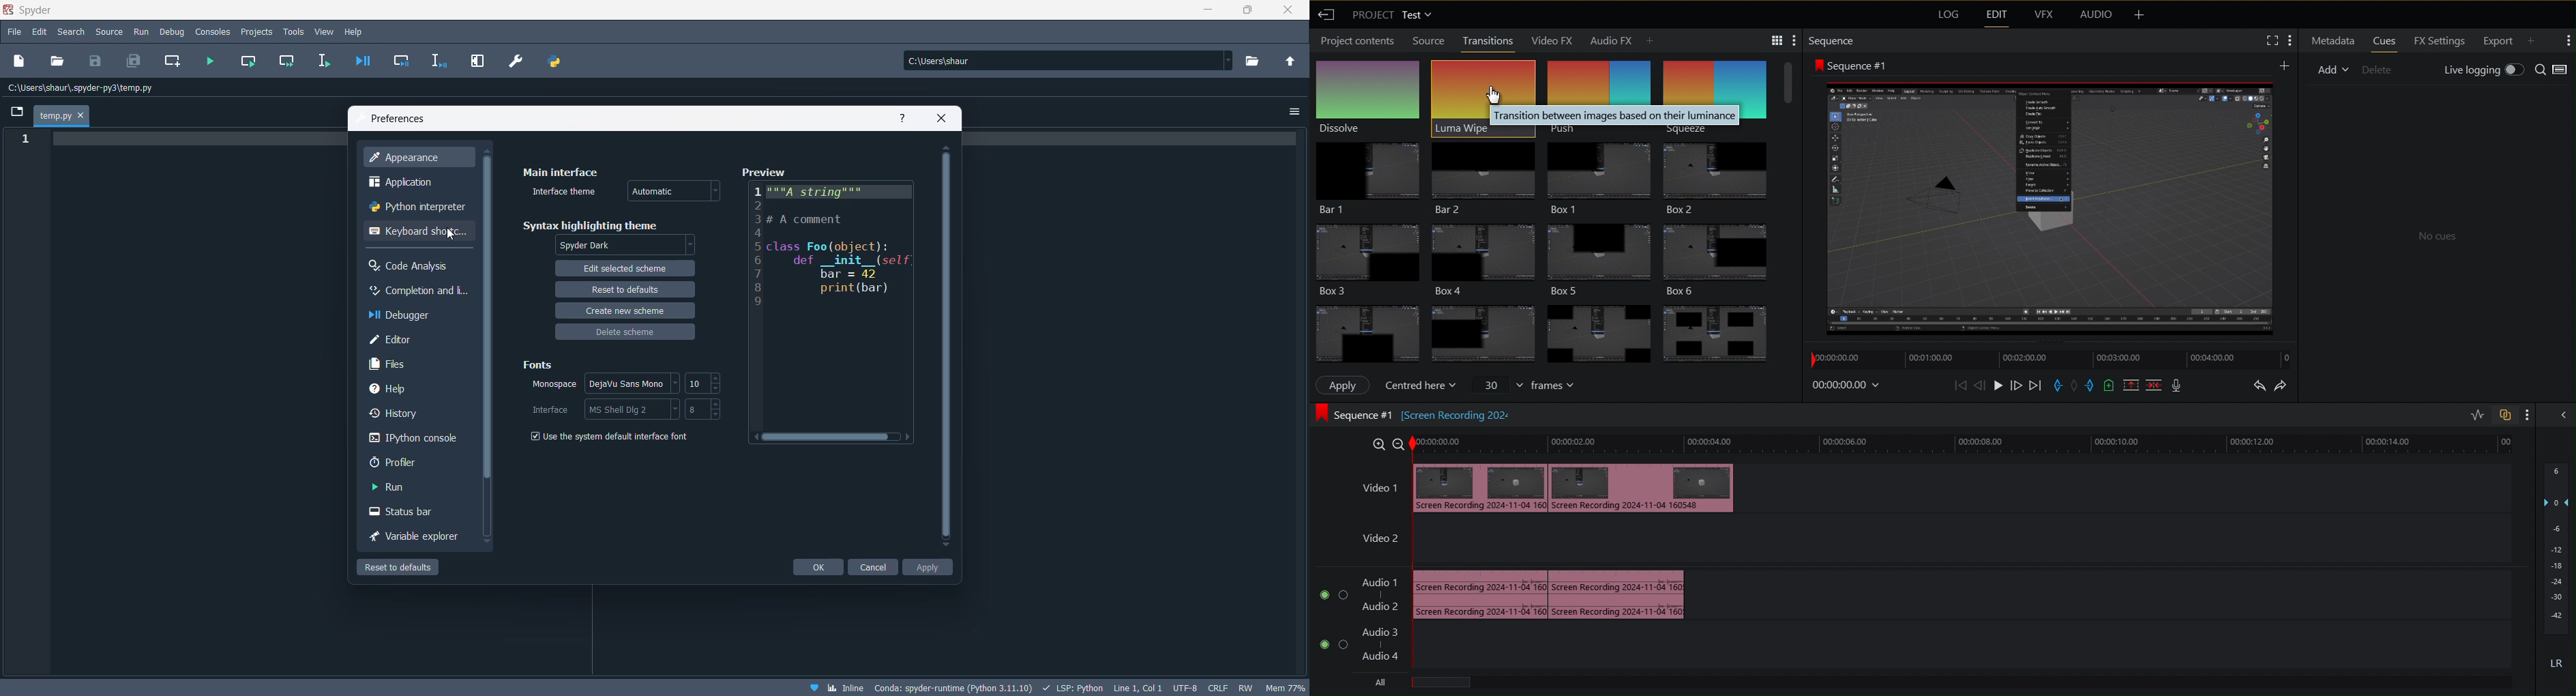 The width and height of the screenshot is (2576, 700). I want to click on Transitions, so click(1546, 329).